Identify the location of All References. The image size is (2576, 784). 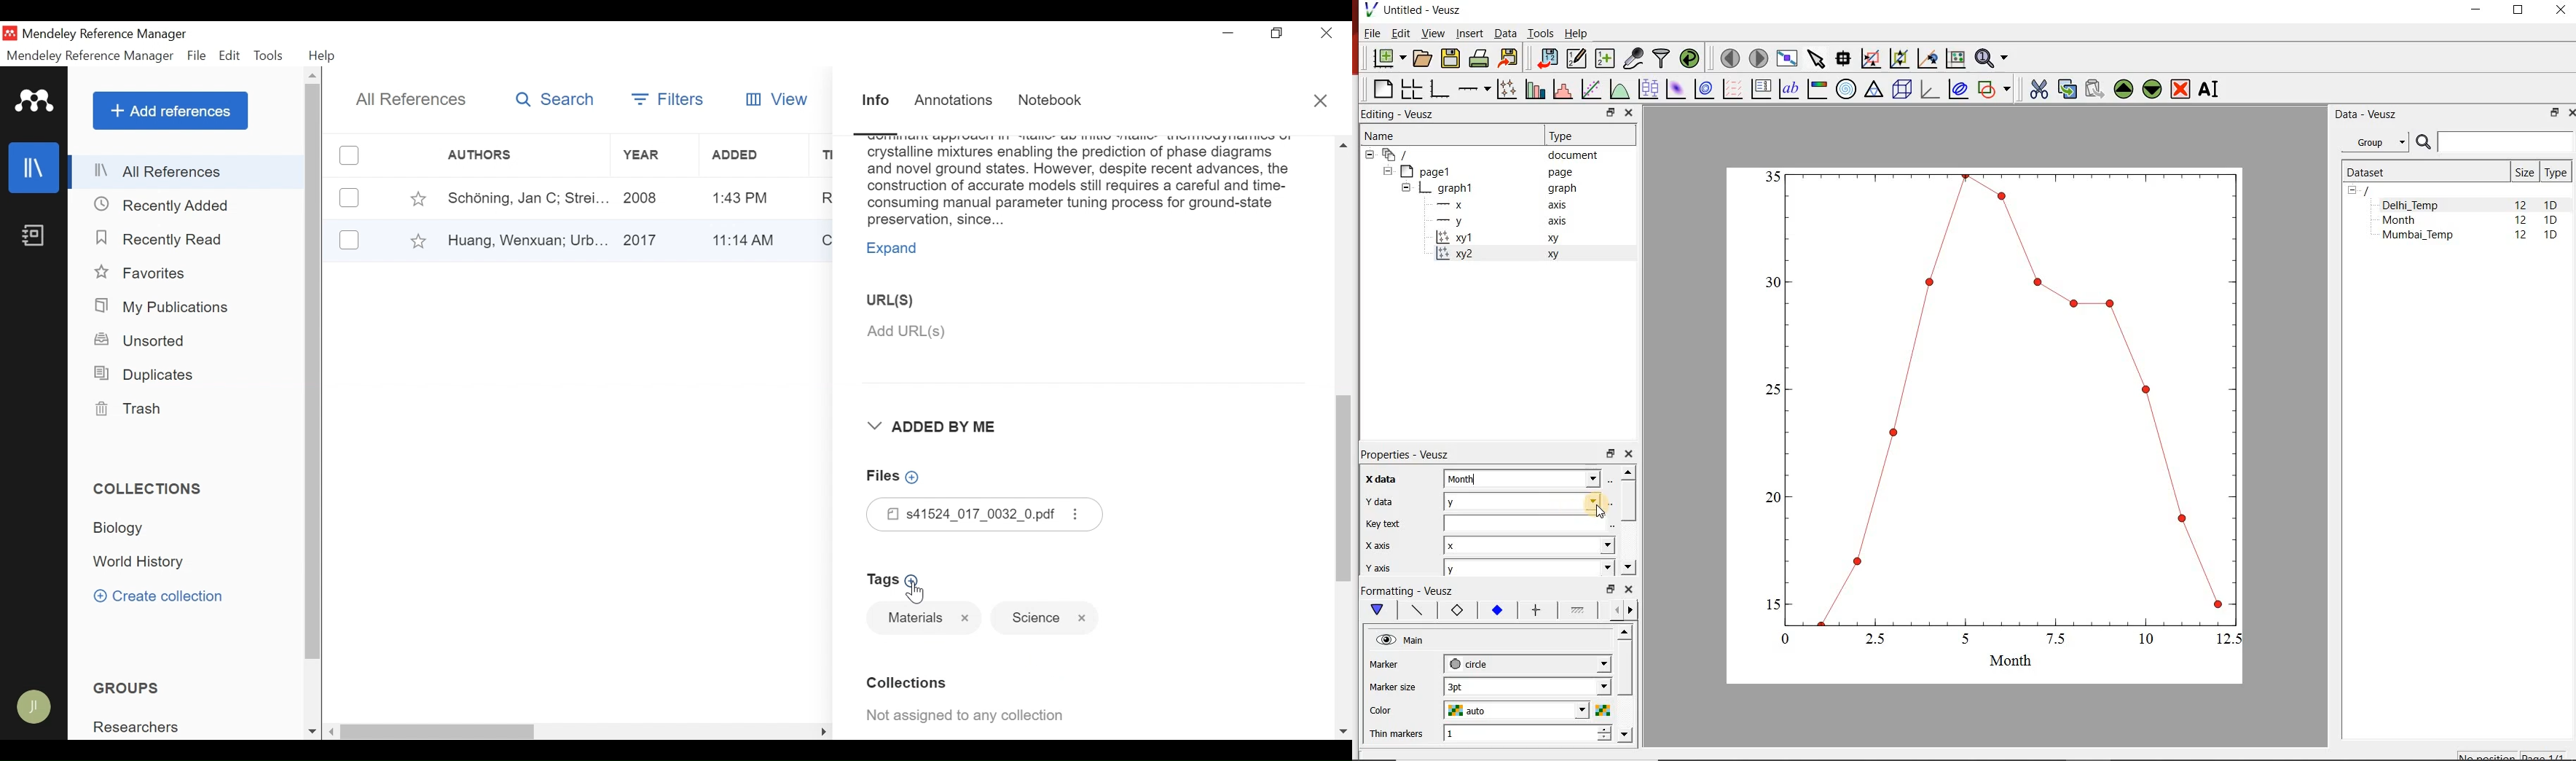
(409, 101).